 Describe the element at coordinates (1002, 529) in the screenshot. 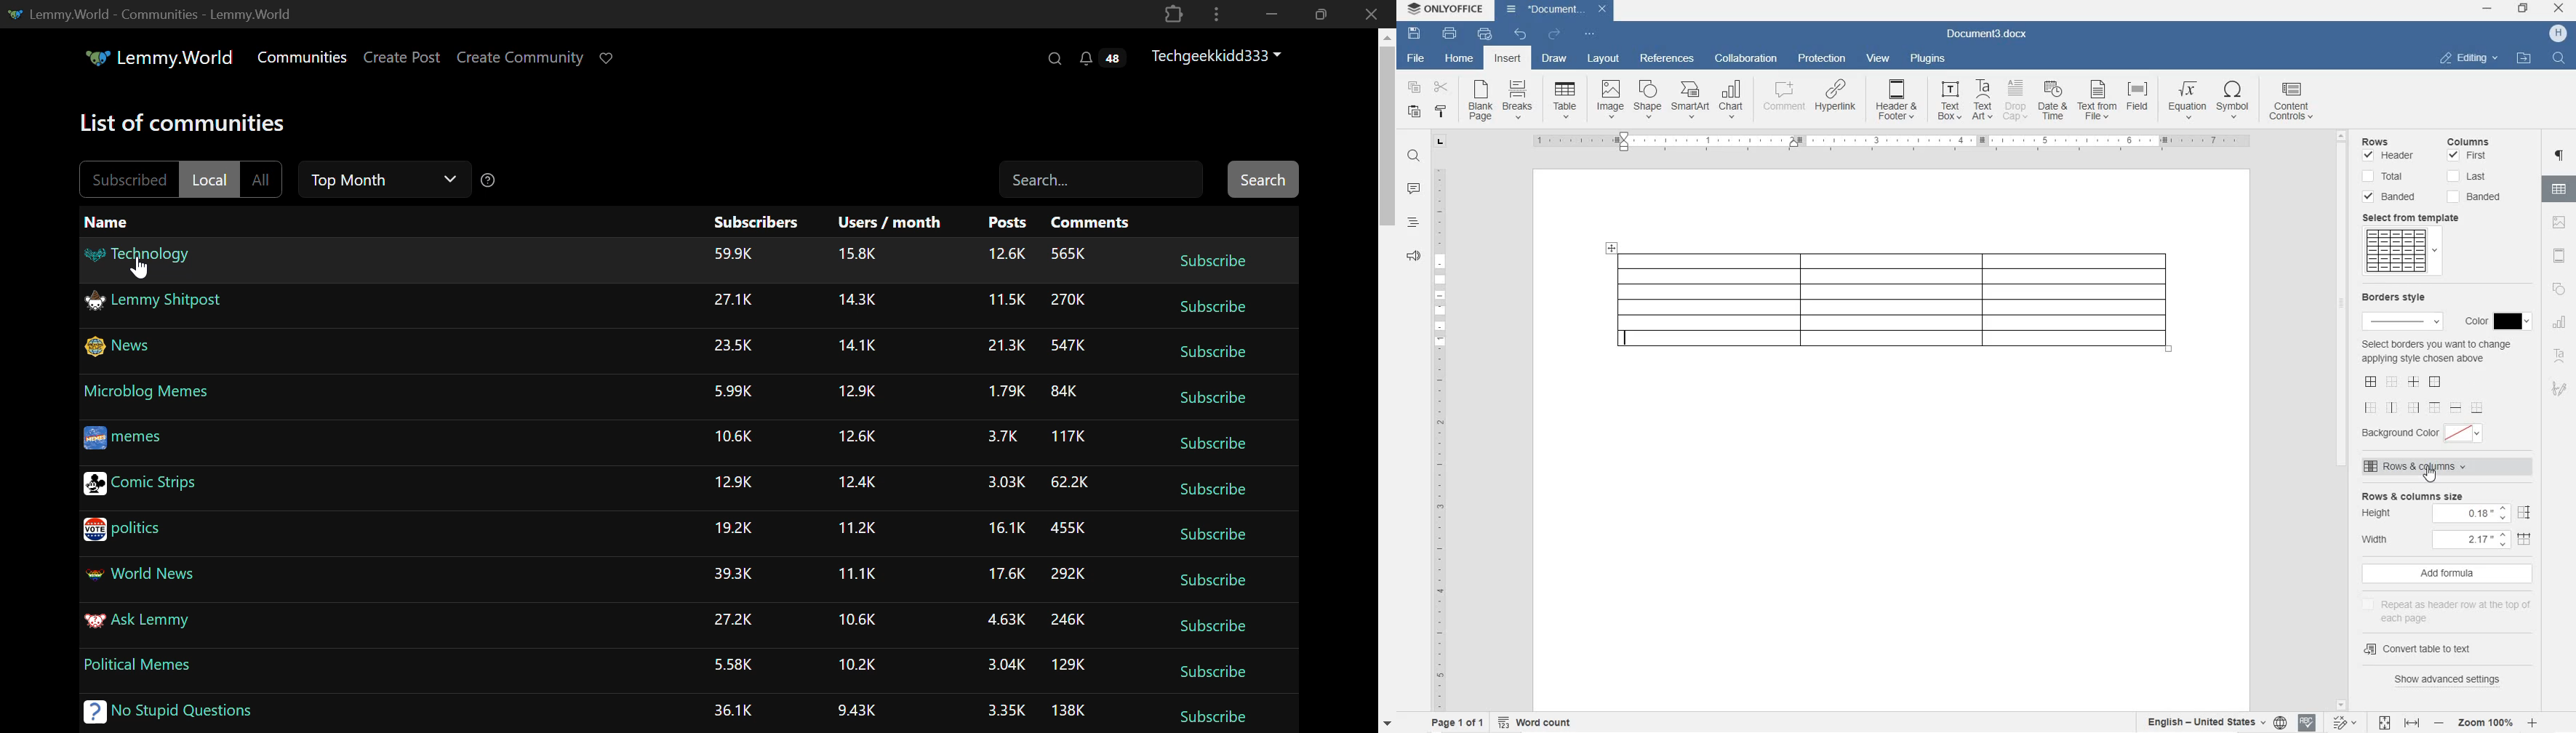

I see `16.1K` at that location.